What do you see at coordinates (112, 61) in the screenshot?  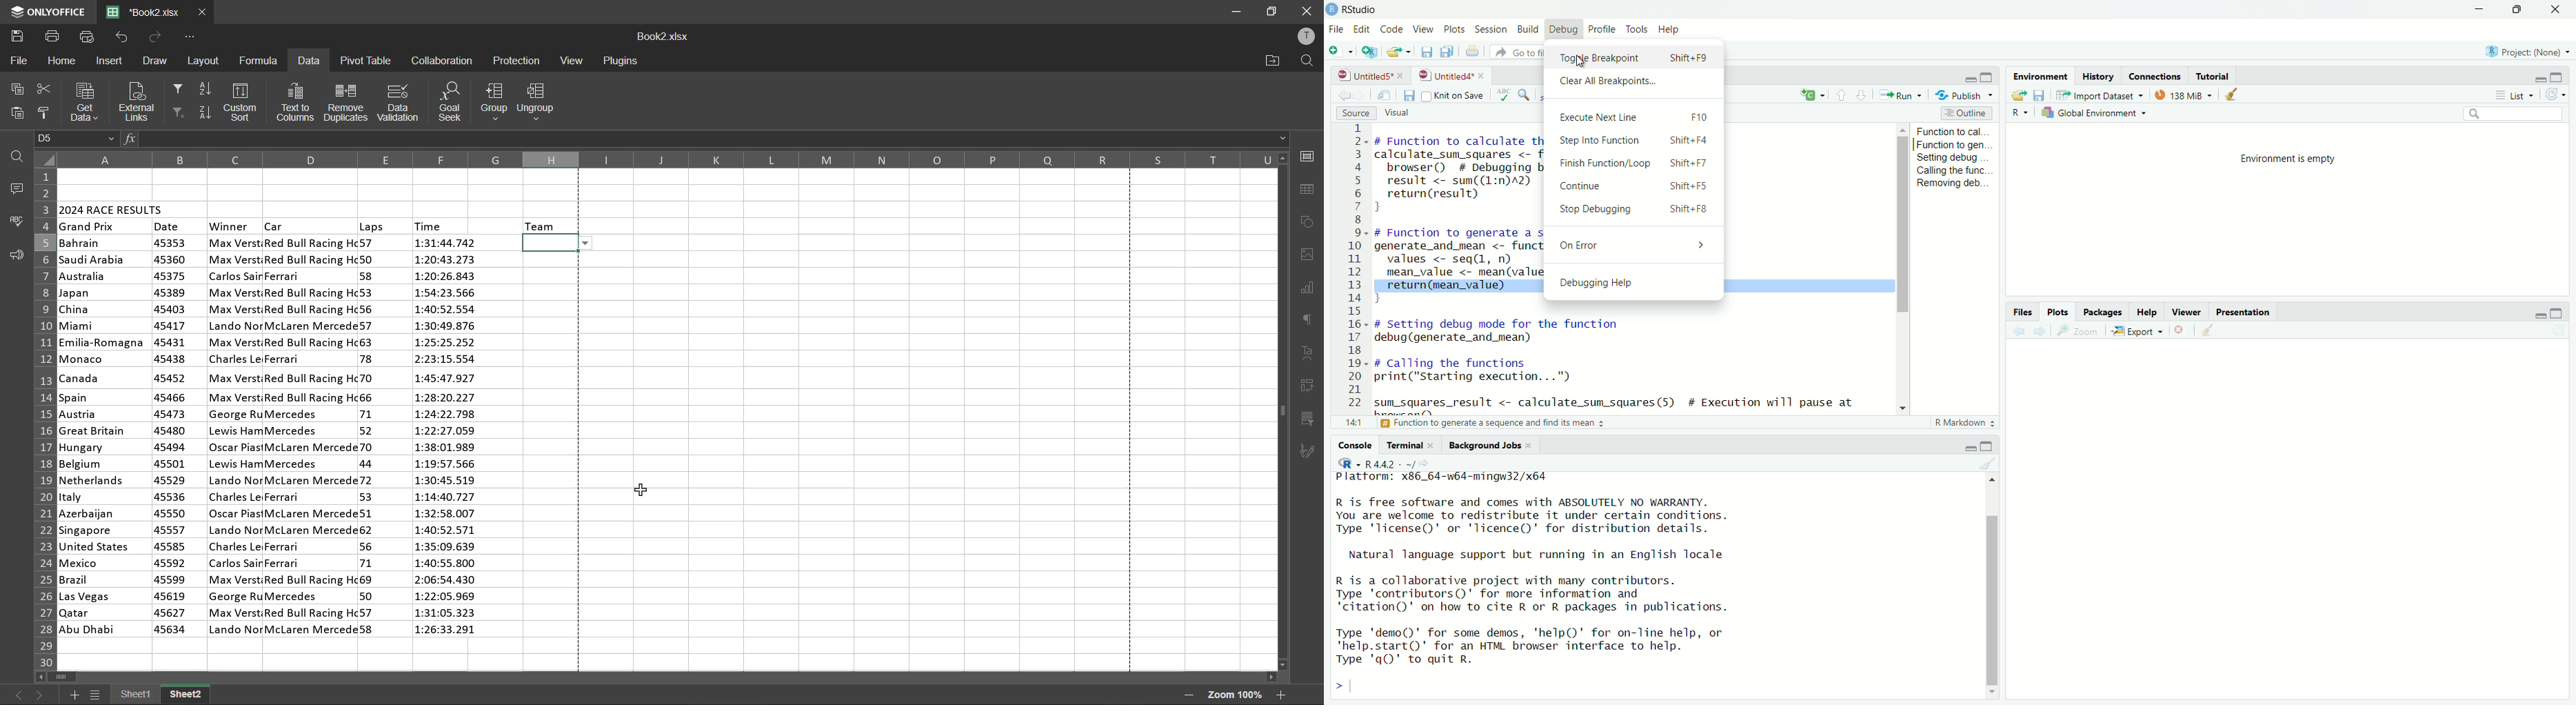 I see `insert` at bounding box center [112, 61].